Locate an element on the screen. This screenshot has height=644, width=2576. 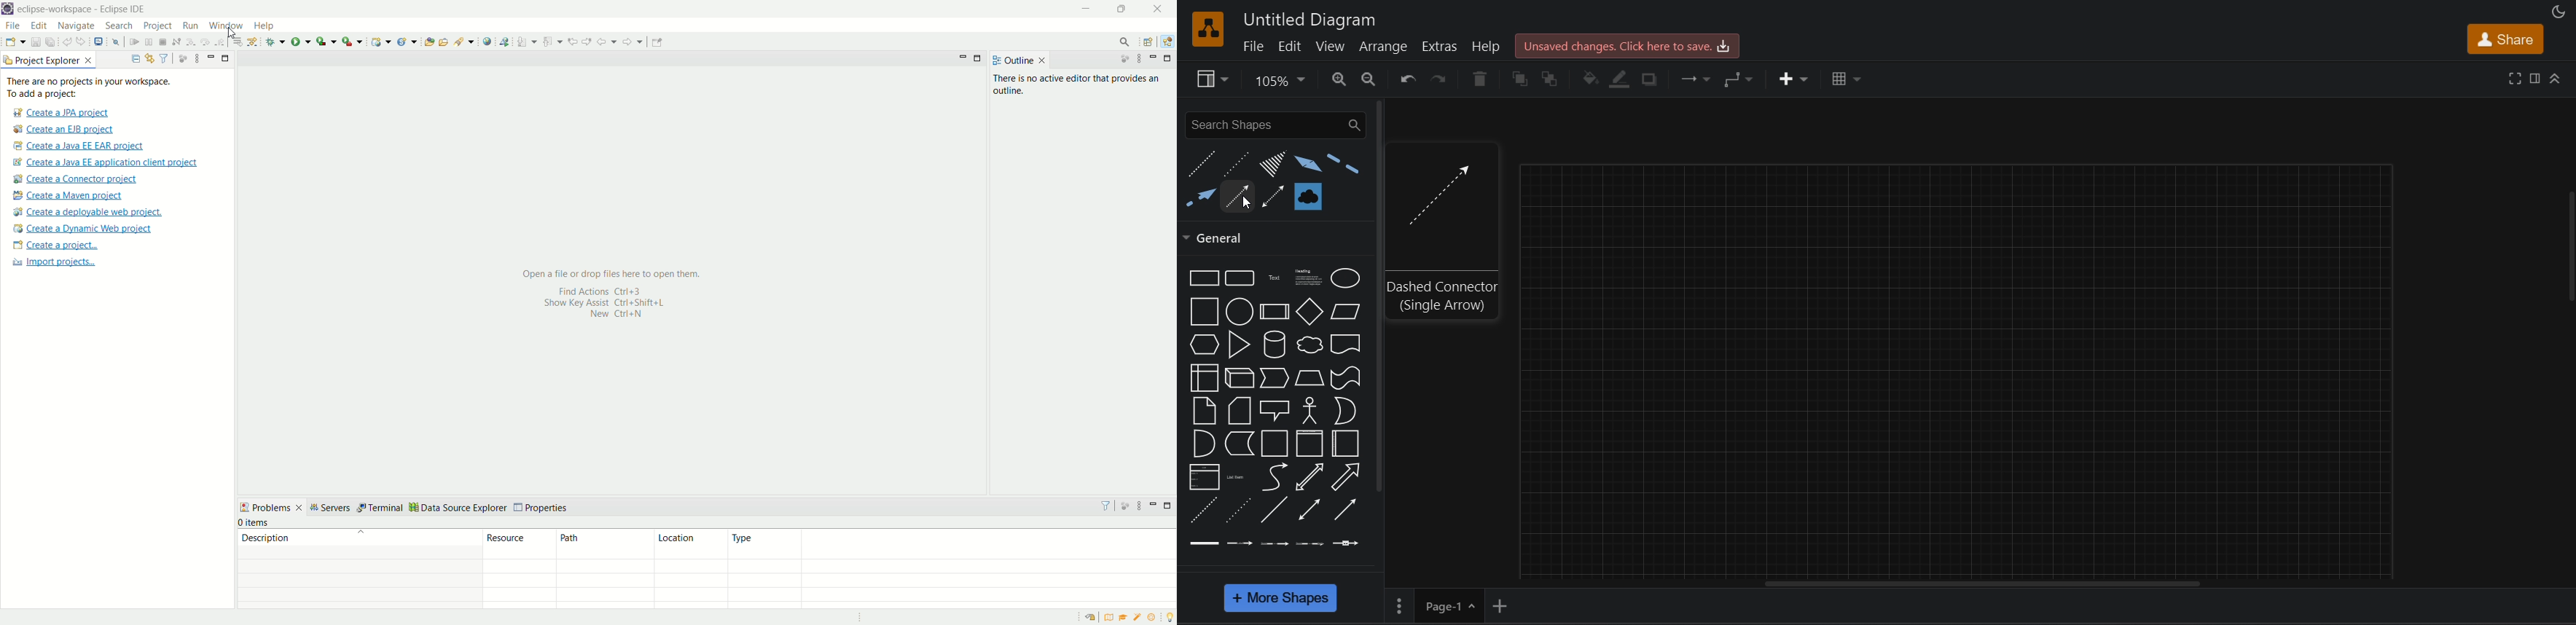
resume is located at coordinates (135, 43).